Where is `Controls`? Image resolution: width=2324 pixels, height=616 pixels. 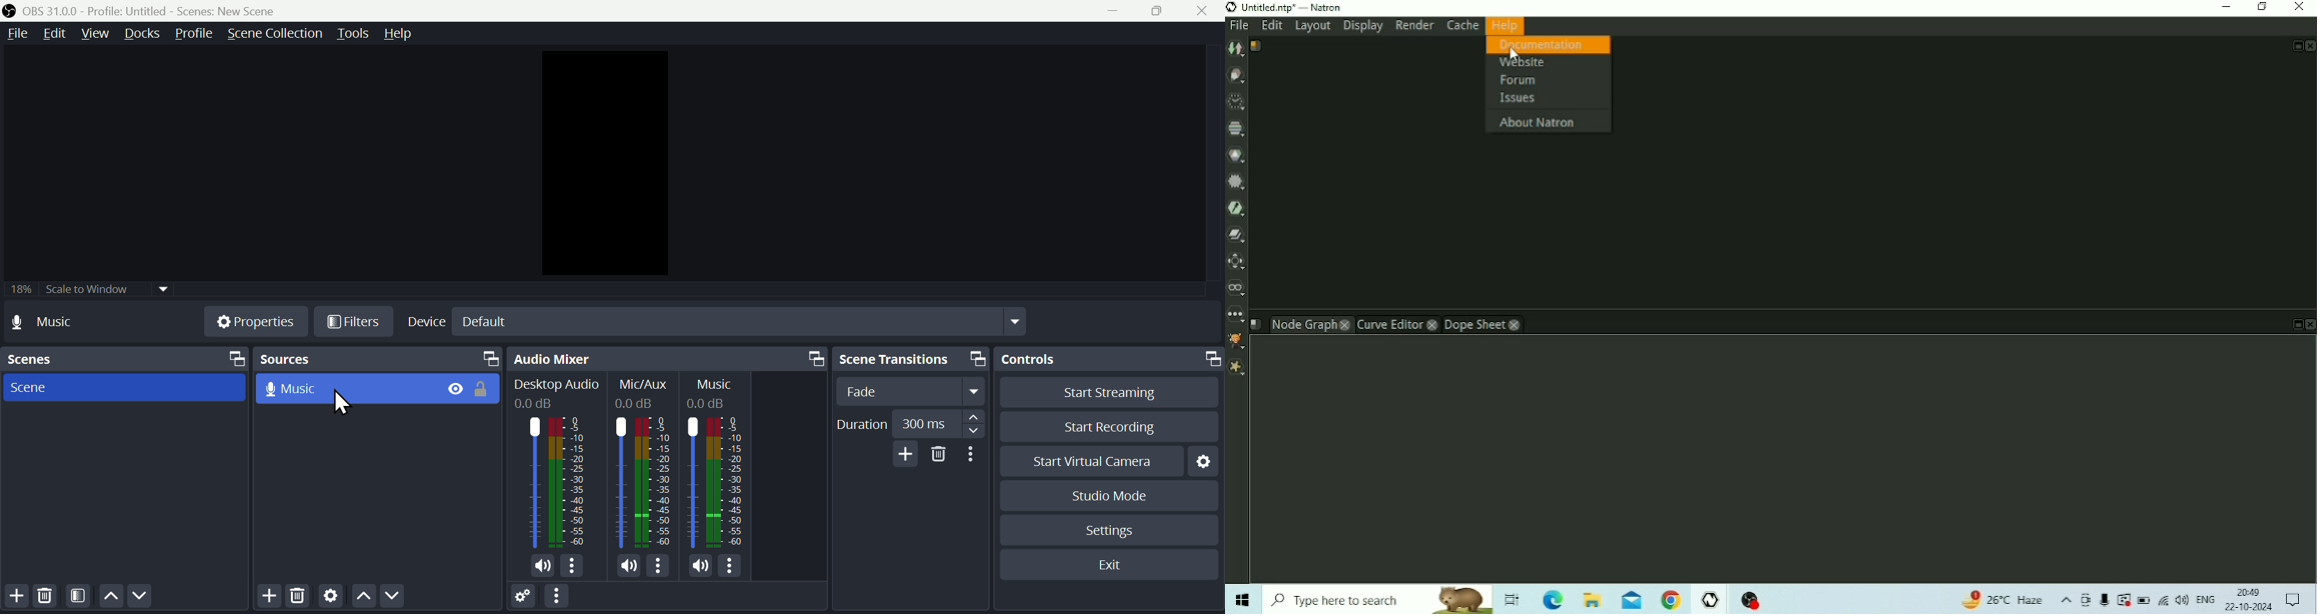 Controls is located at coordinates (1109, 356).